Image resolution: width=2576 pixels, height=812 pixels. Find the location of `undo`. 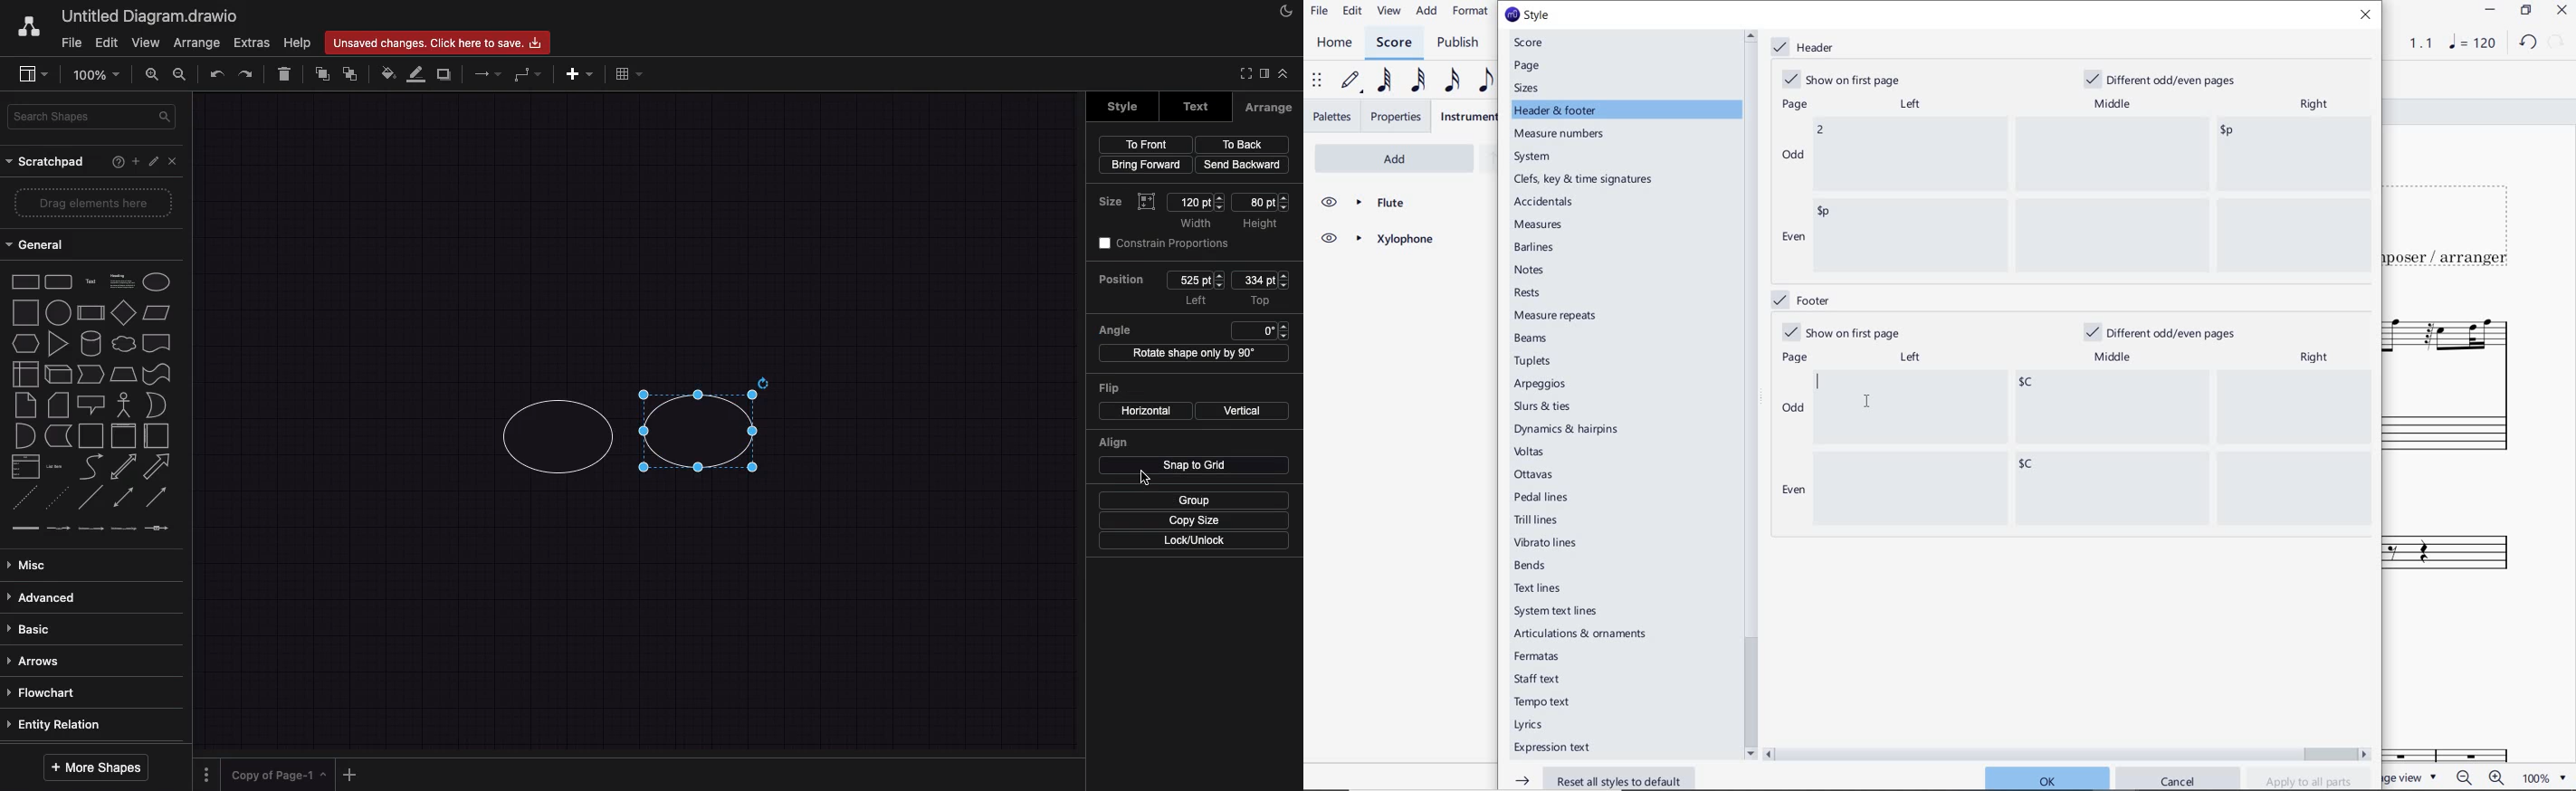

undo is located at coordinates (215, 74).